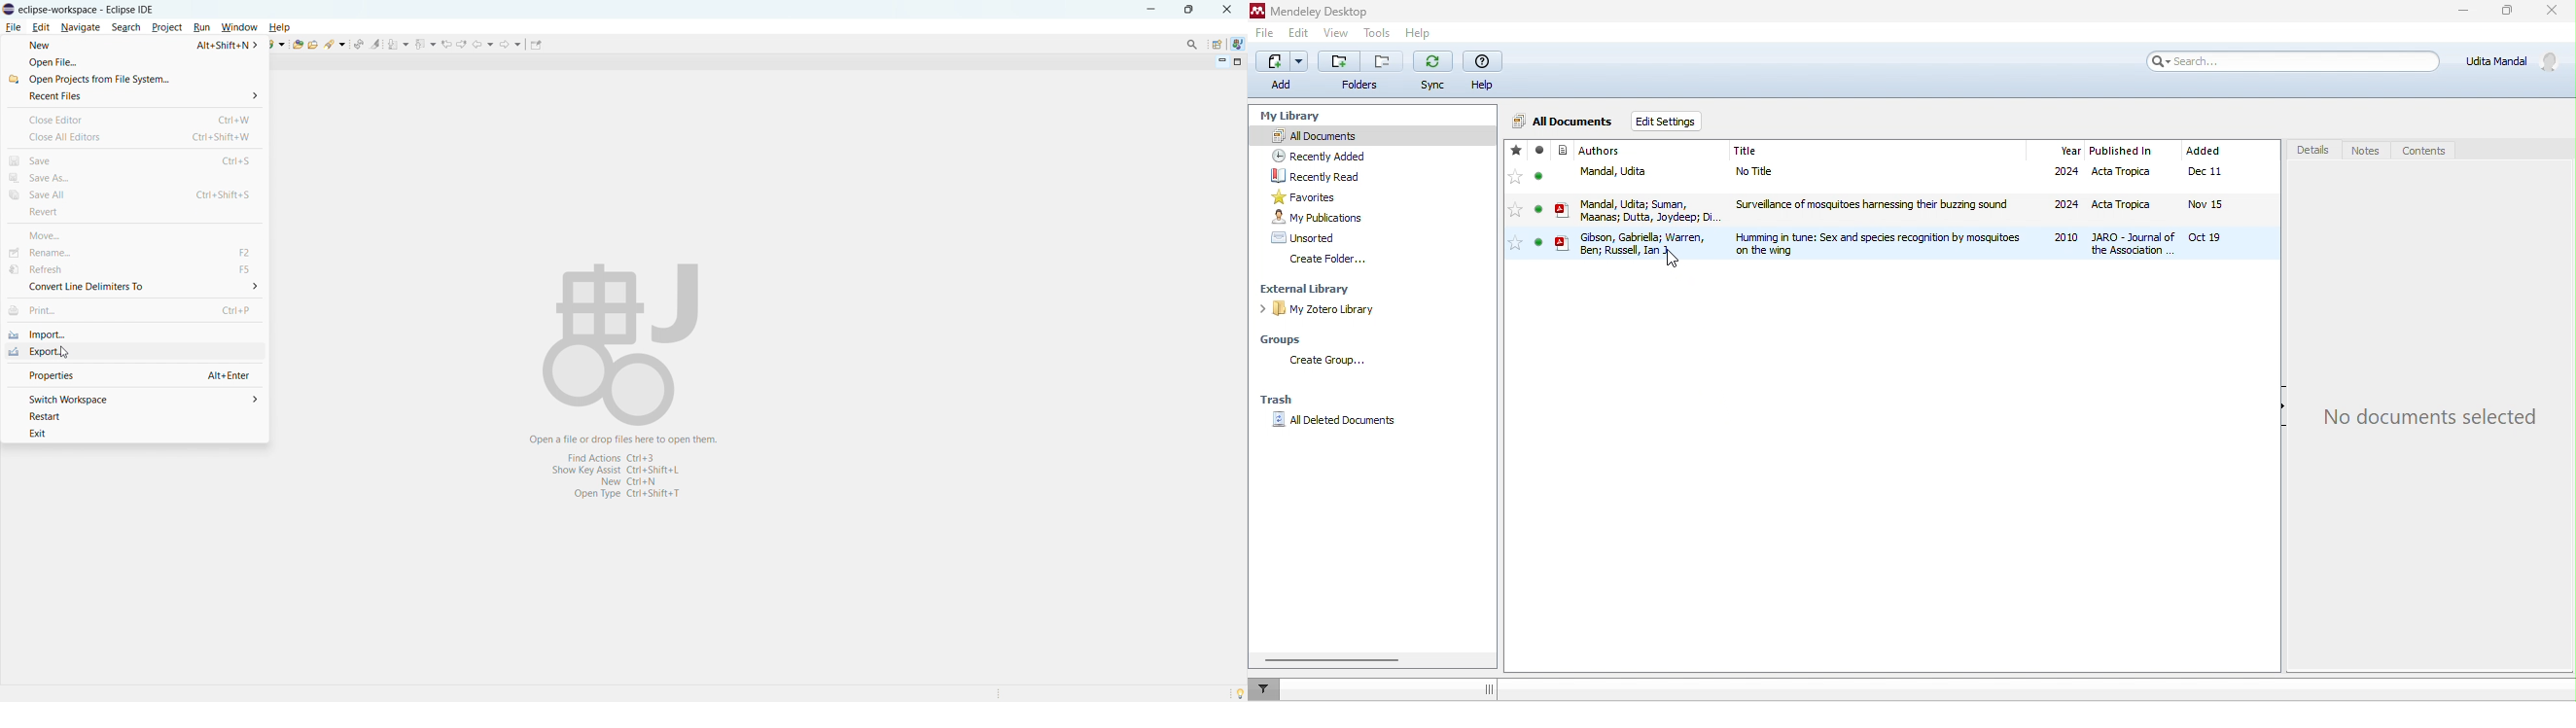 This screenshot has height=728, width=2576. I want to click on previous annotation, so click(426, 43).